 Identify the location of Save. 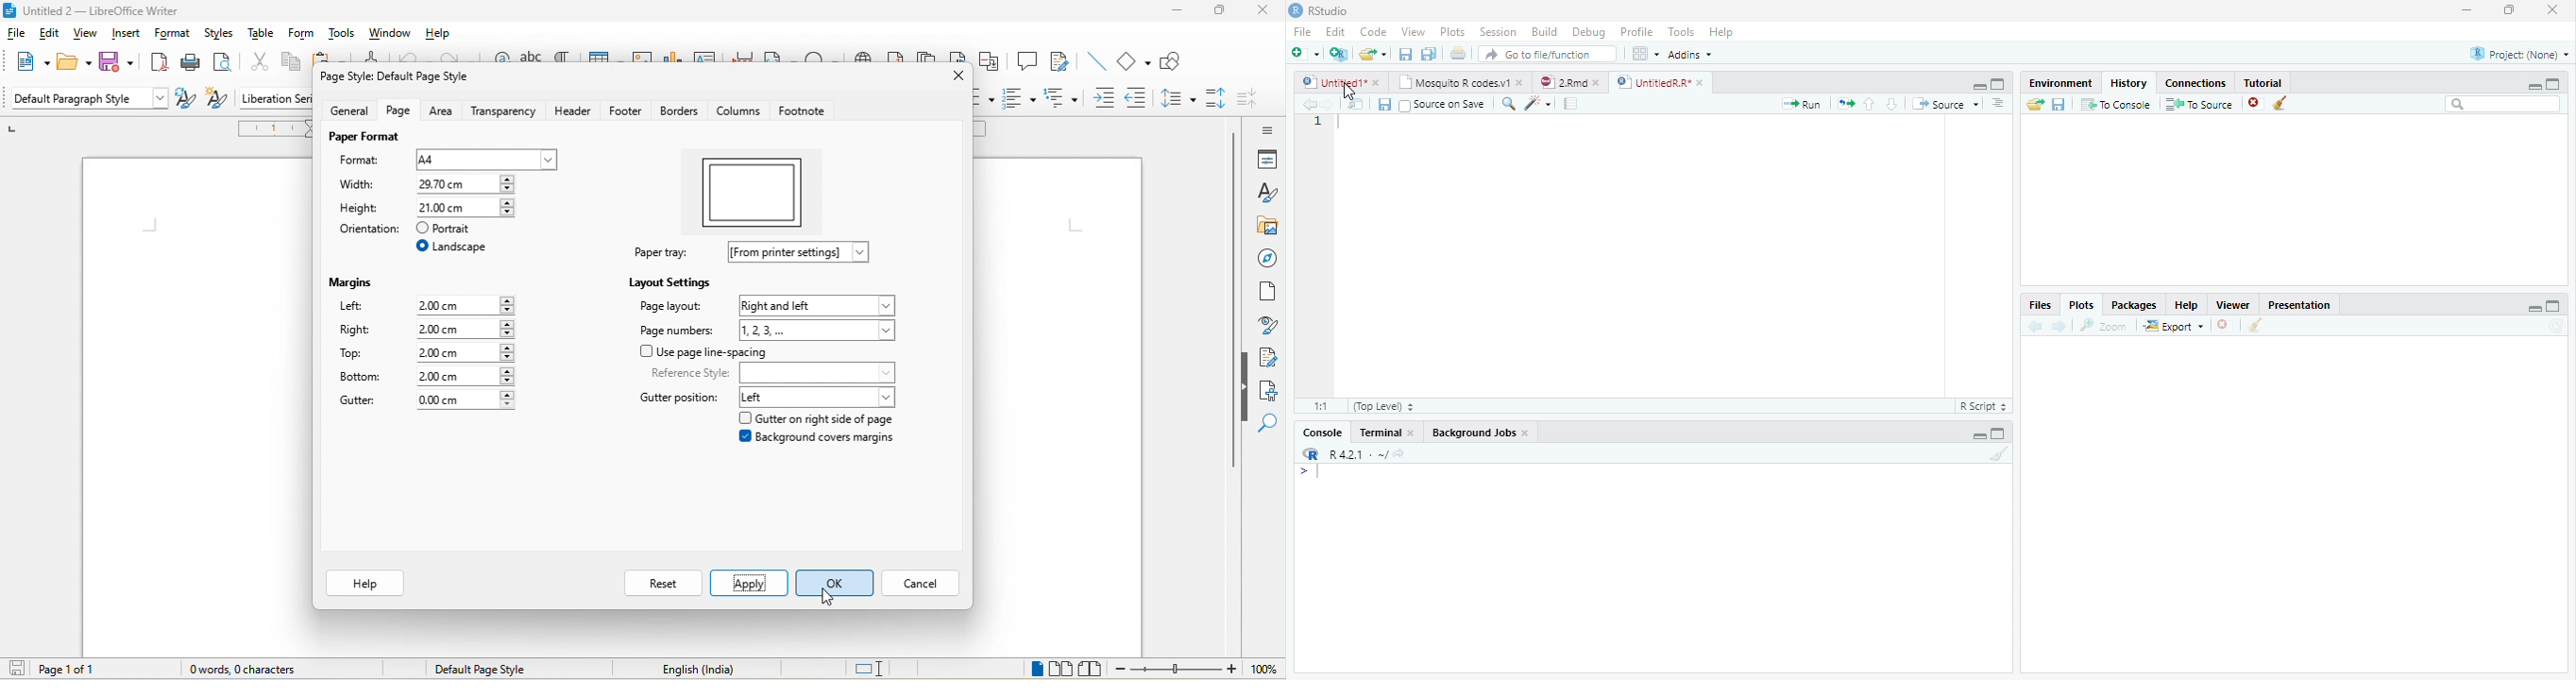
(1405, 56).